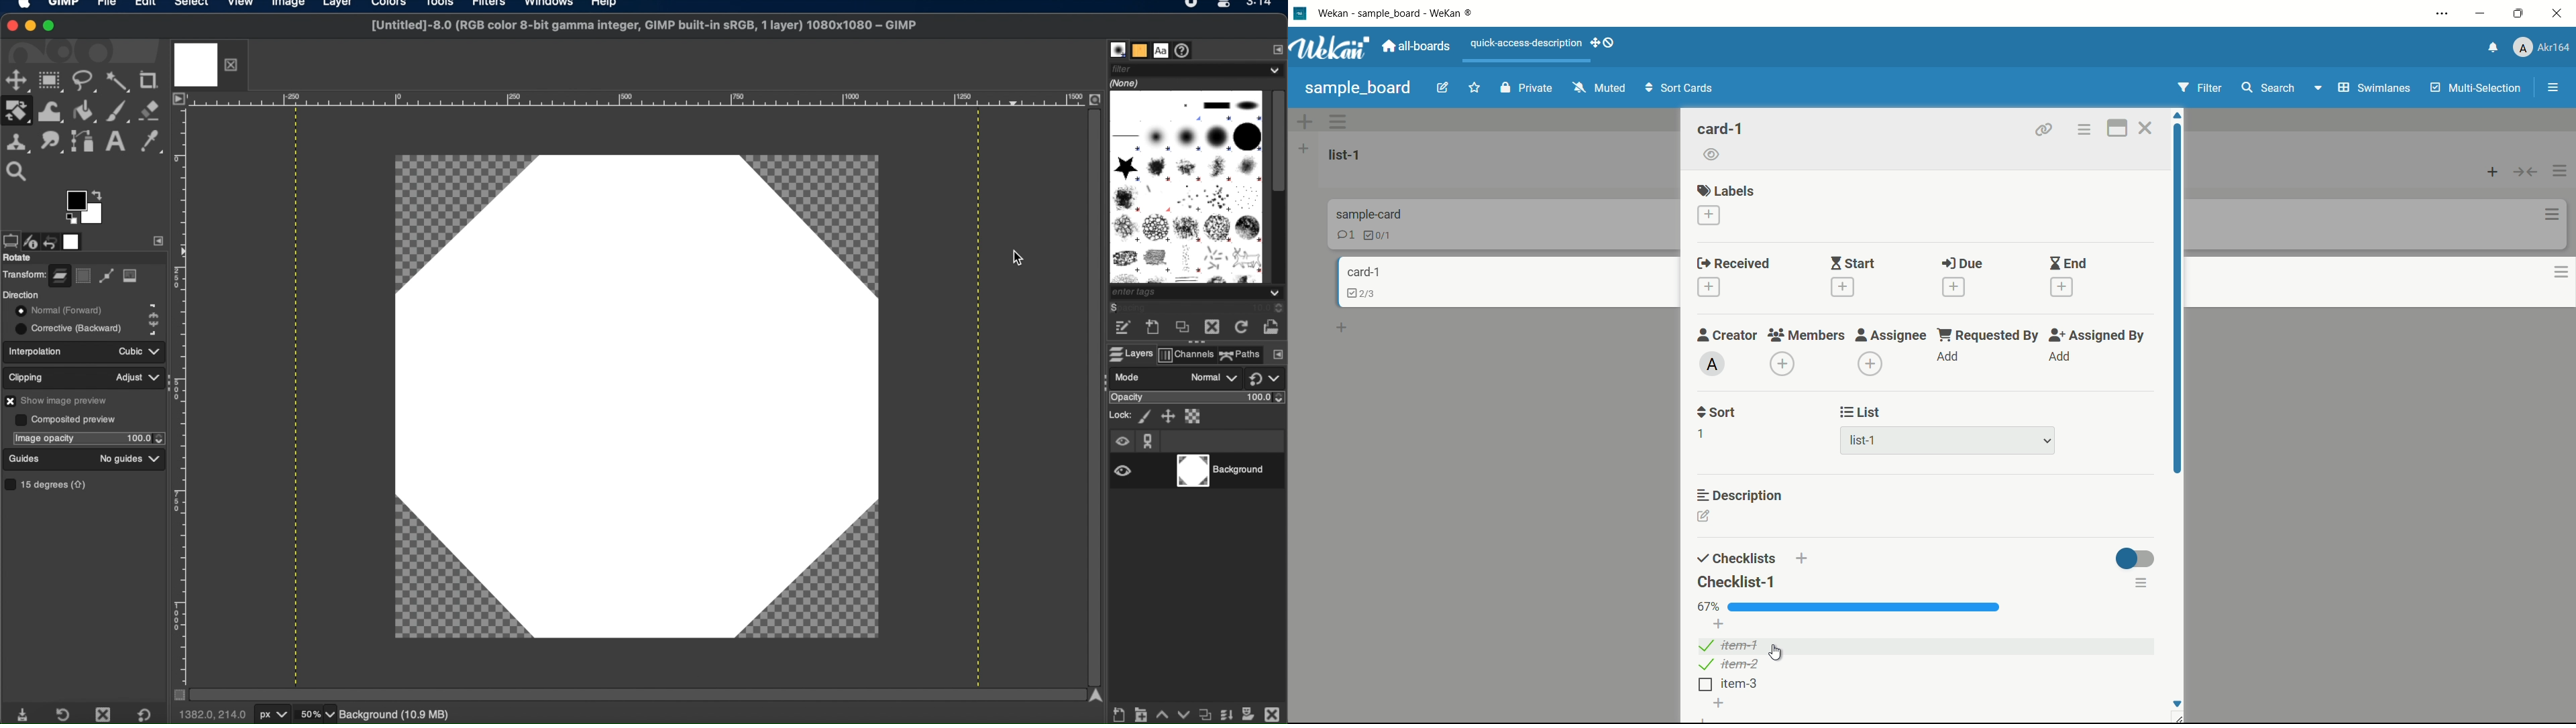 Image resolution: width=2576 pixels, height=728 pixels. I want to click on item-3, so click(1741, 684).